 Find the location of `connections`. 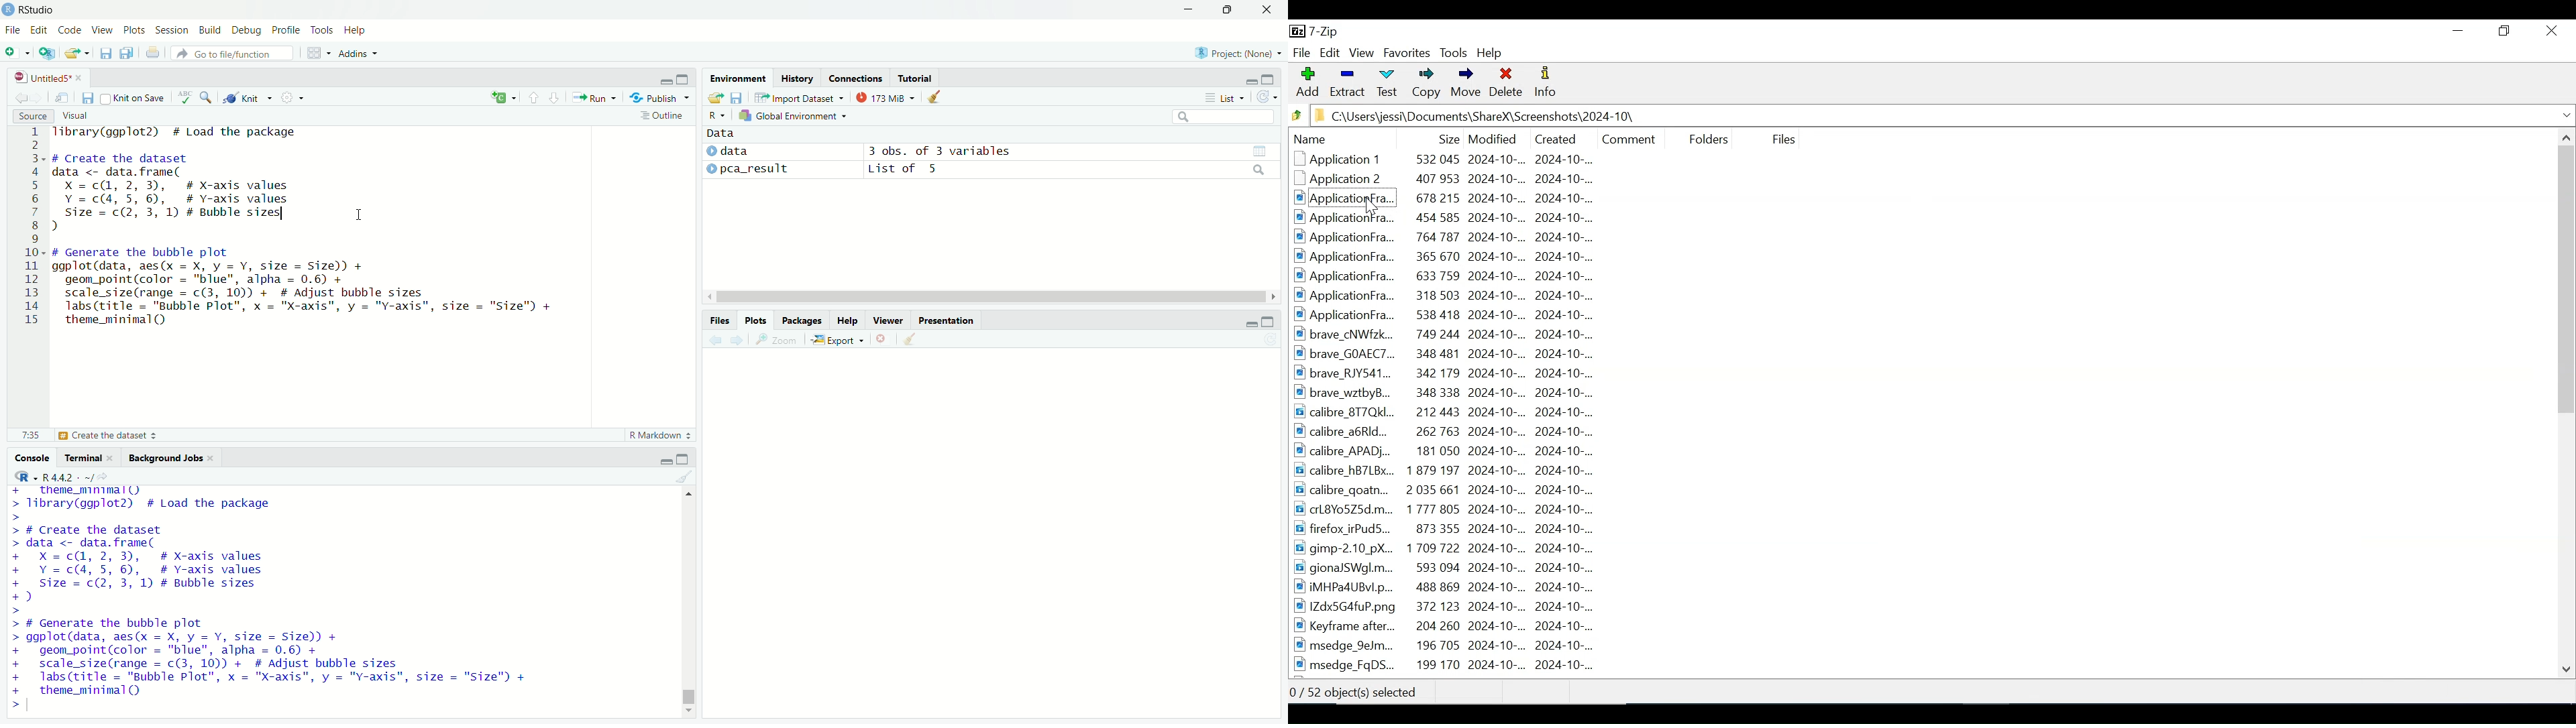

connections is located at coordinates (855, 78).